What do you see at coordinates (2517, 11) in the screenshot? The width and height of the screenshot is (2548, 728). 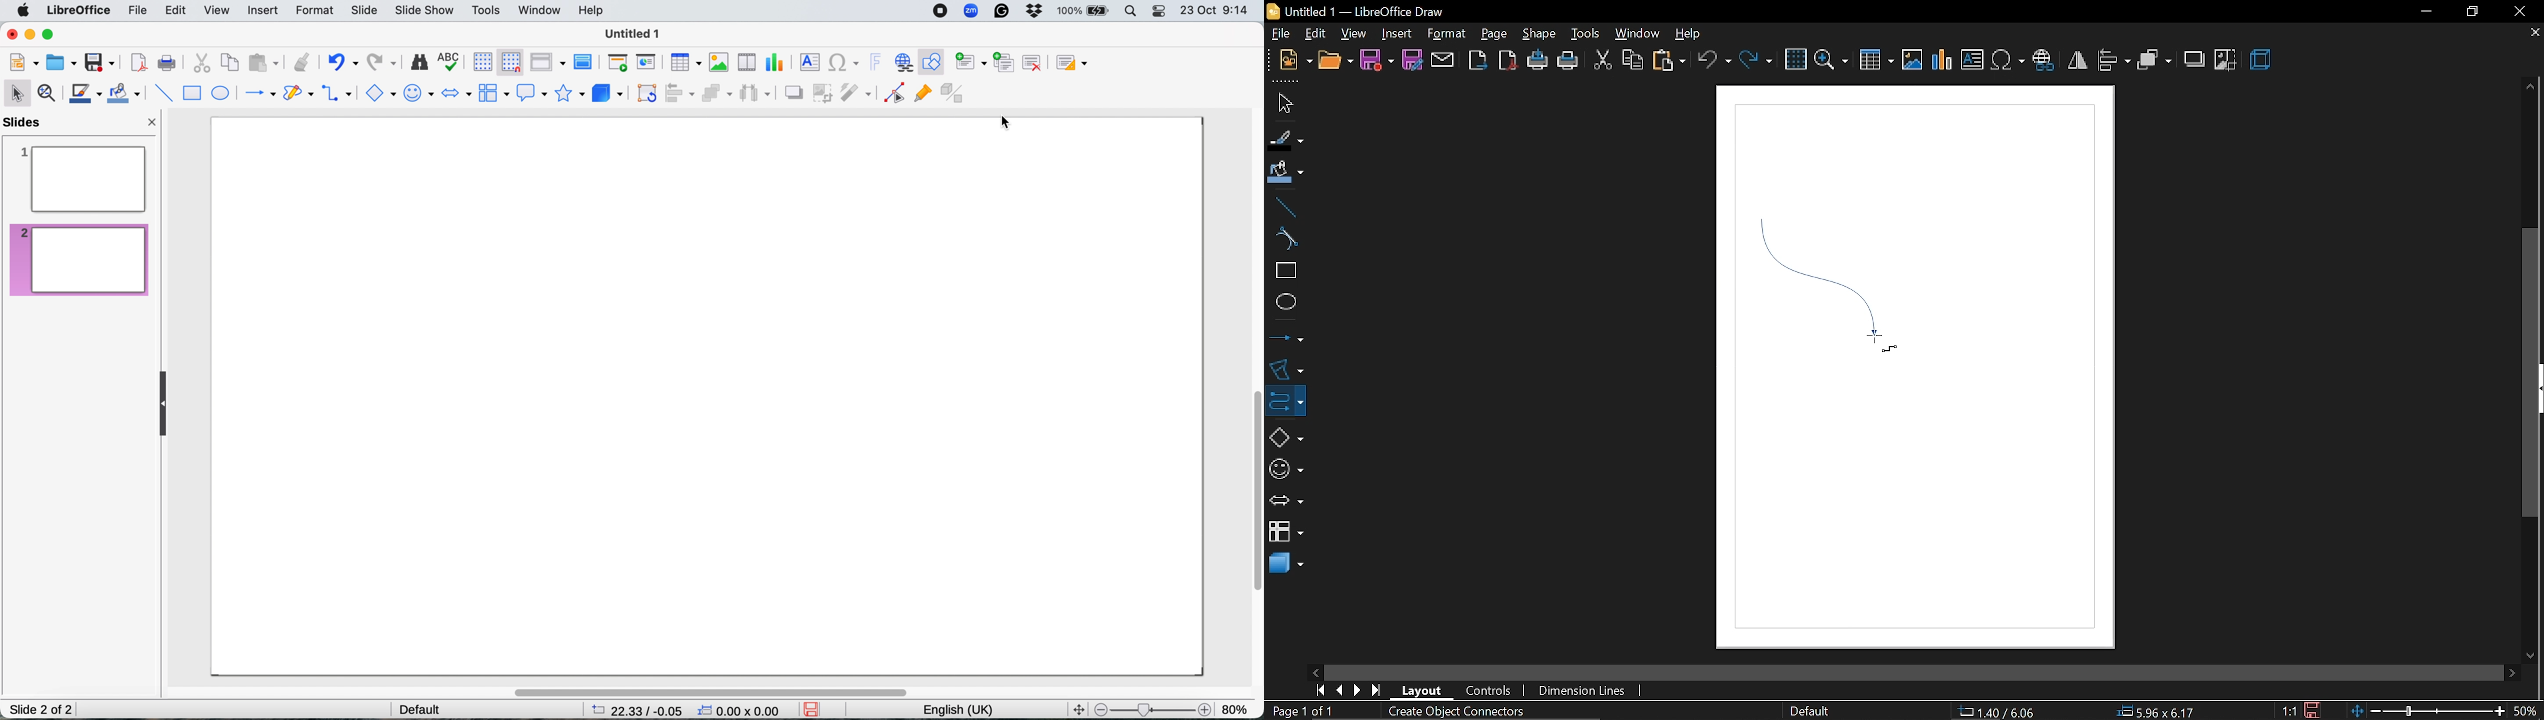 I see `close` at bounding box center [2517, 11].